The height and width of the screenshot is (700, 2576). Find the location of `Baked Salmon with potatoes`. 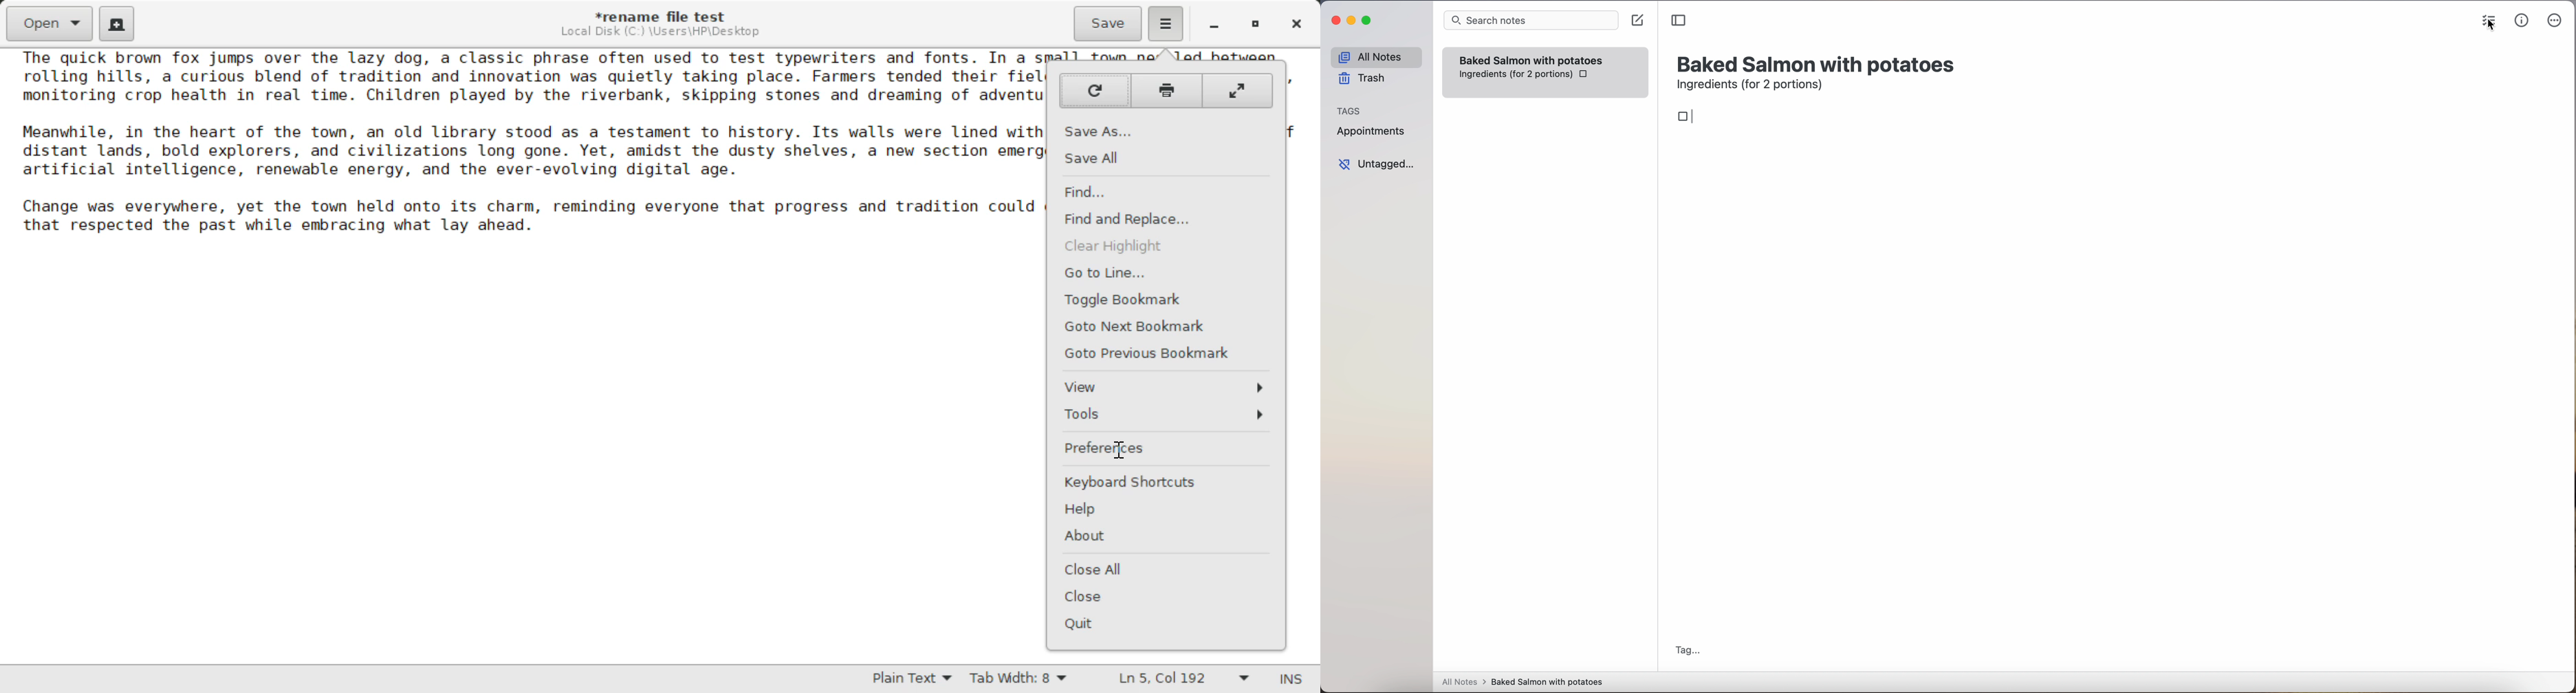

Baked Salmon with potatoes is located at coordinates (1532, 58).